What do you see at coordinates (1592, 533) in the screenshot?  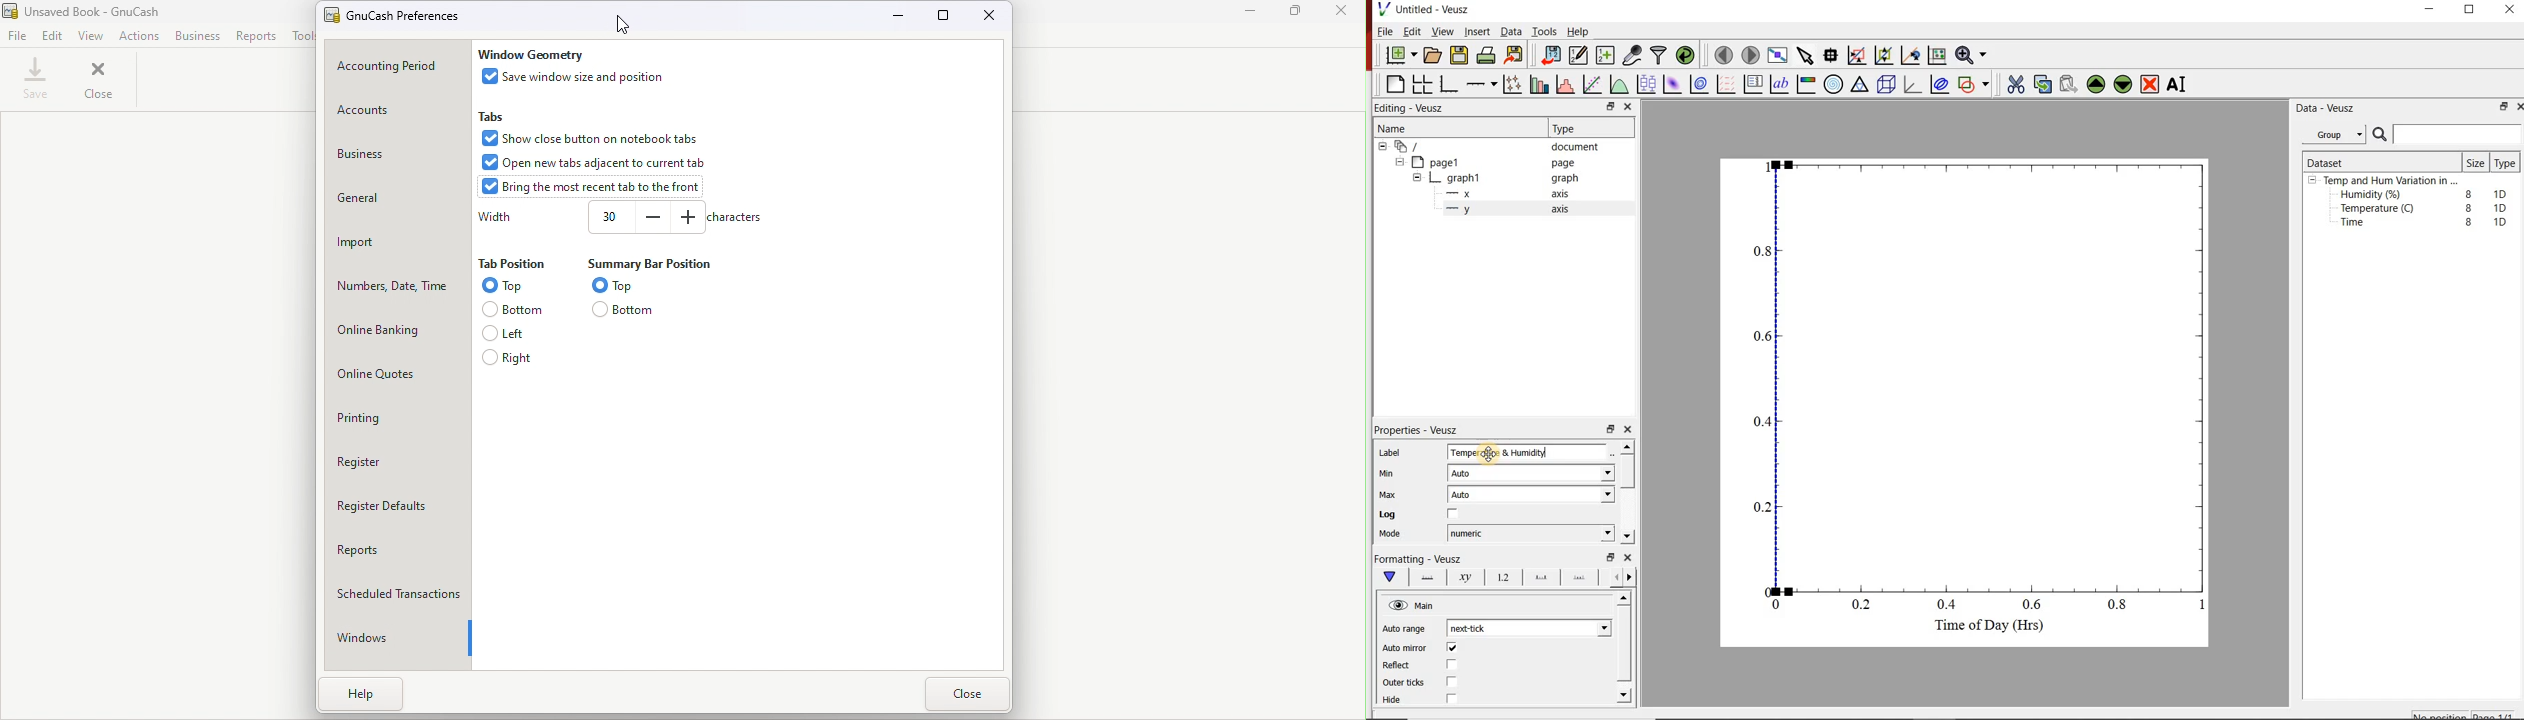 I see `Mode dropdown` at bounding box center [1592, 533].